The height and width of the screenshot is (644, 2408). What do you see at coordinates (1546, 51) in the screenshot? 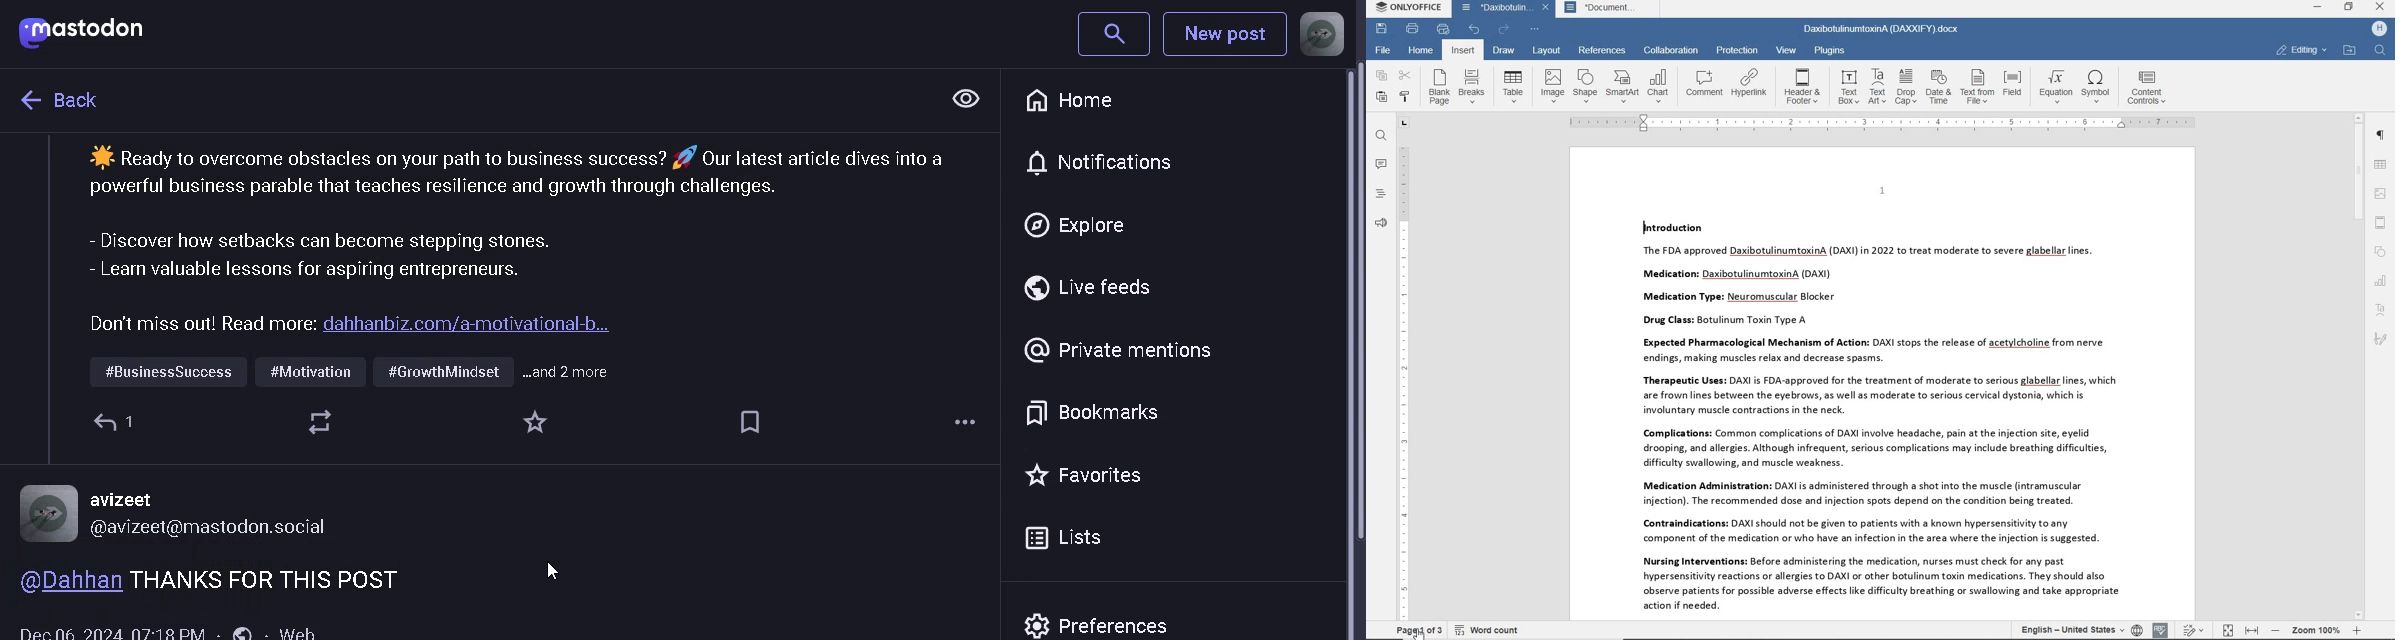
I see `layout` at bounding box center [1546, 51].